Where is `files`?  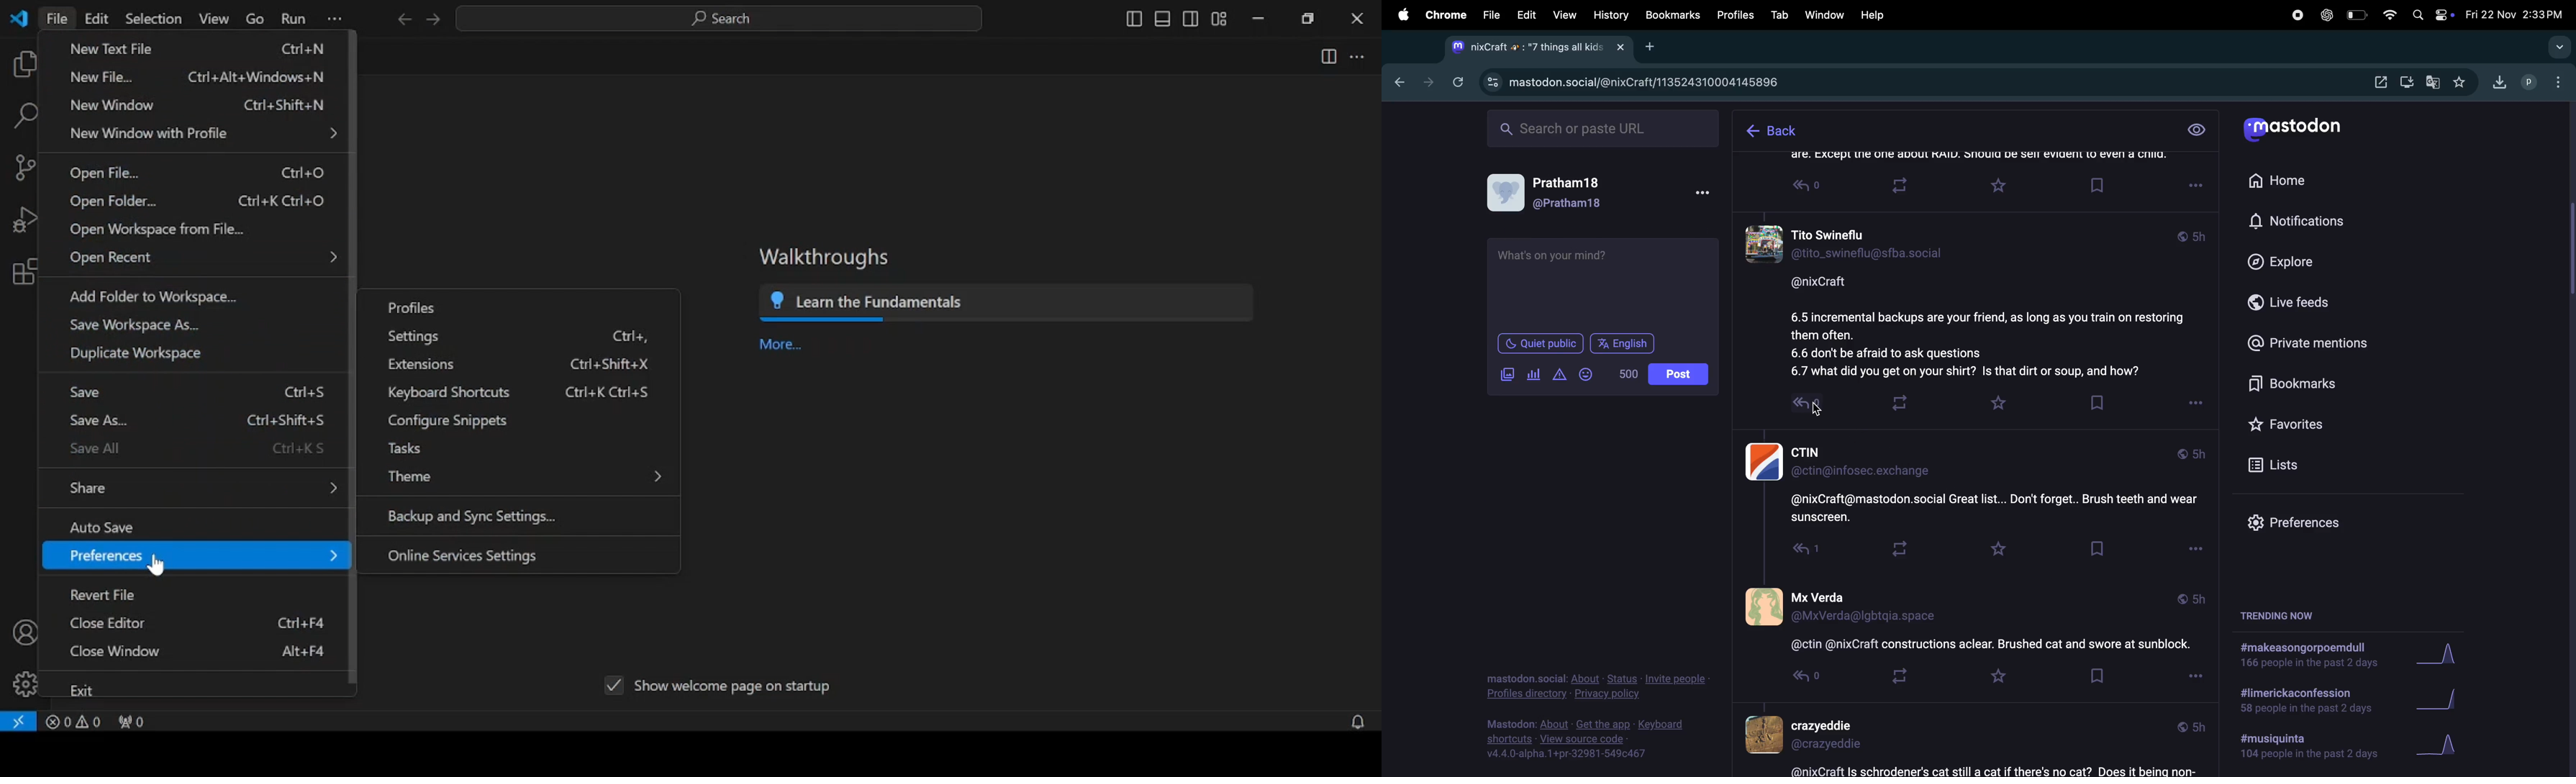 files is located at coordinates (1490, 13).